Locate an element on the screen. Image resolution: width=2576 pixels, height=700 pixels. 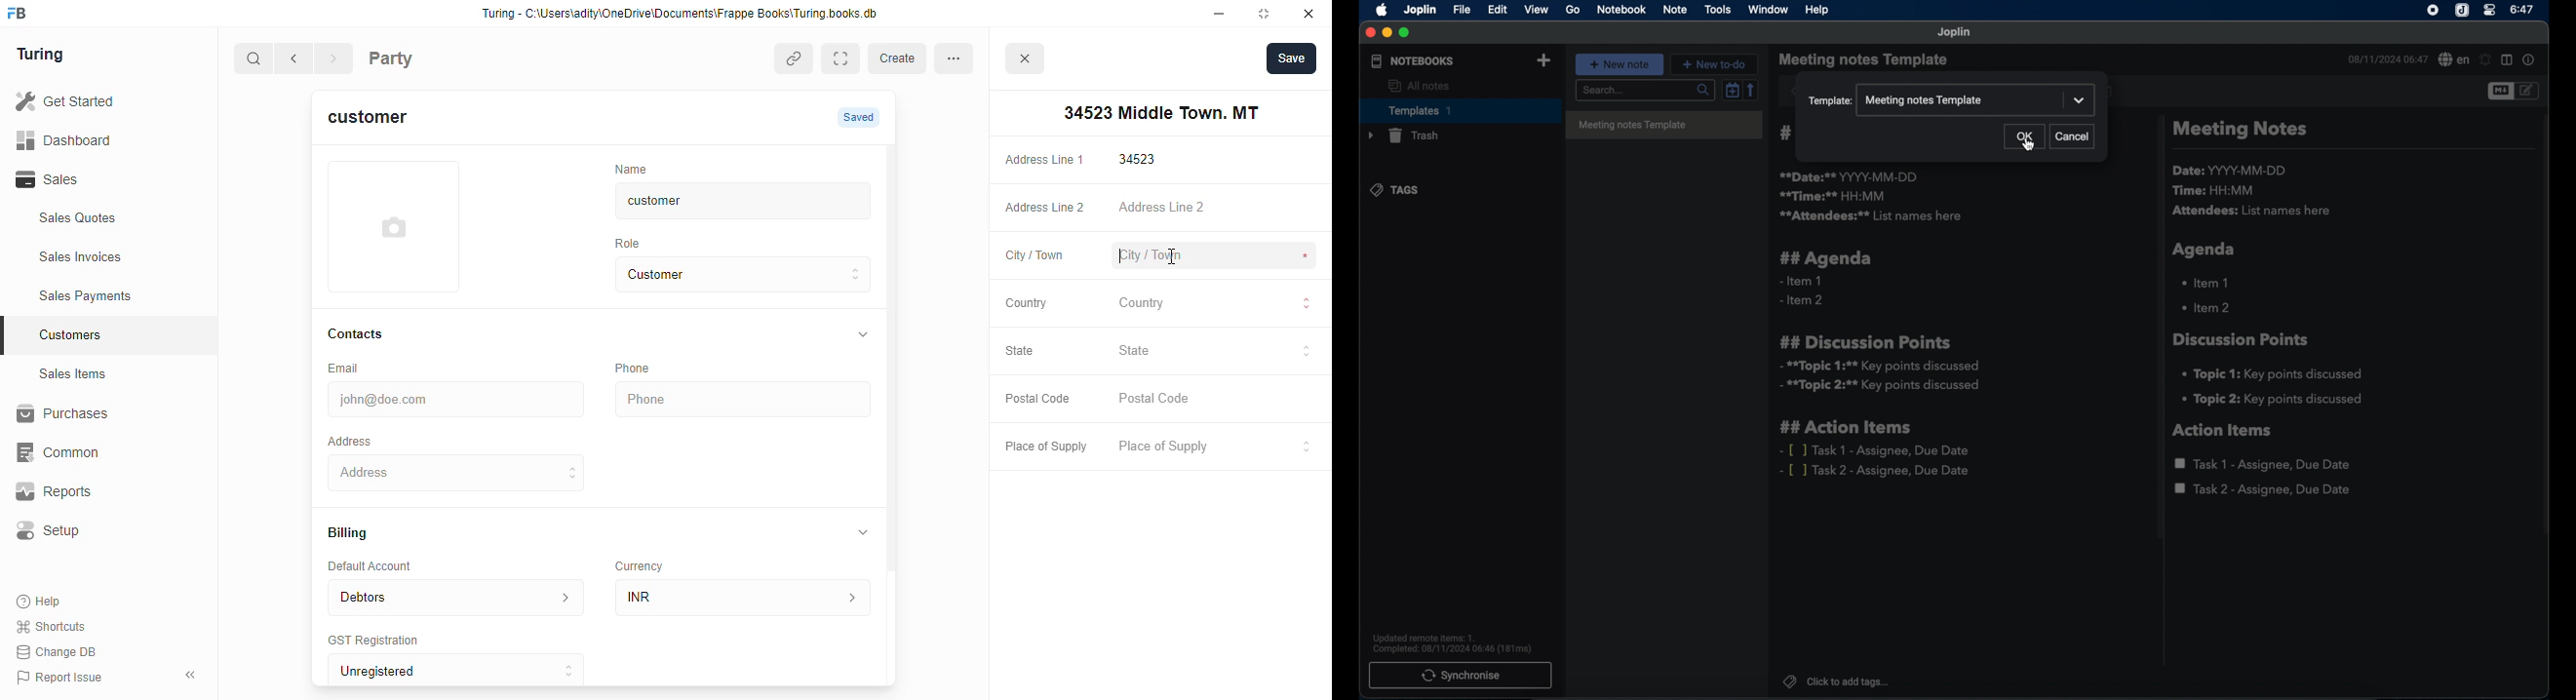
cursor is located at coordinates (2029, 146).